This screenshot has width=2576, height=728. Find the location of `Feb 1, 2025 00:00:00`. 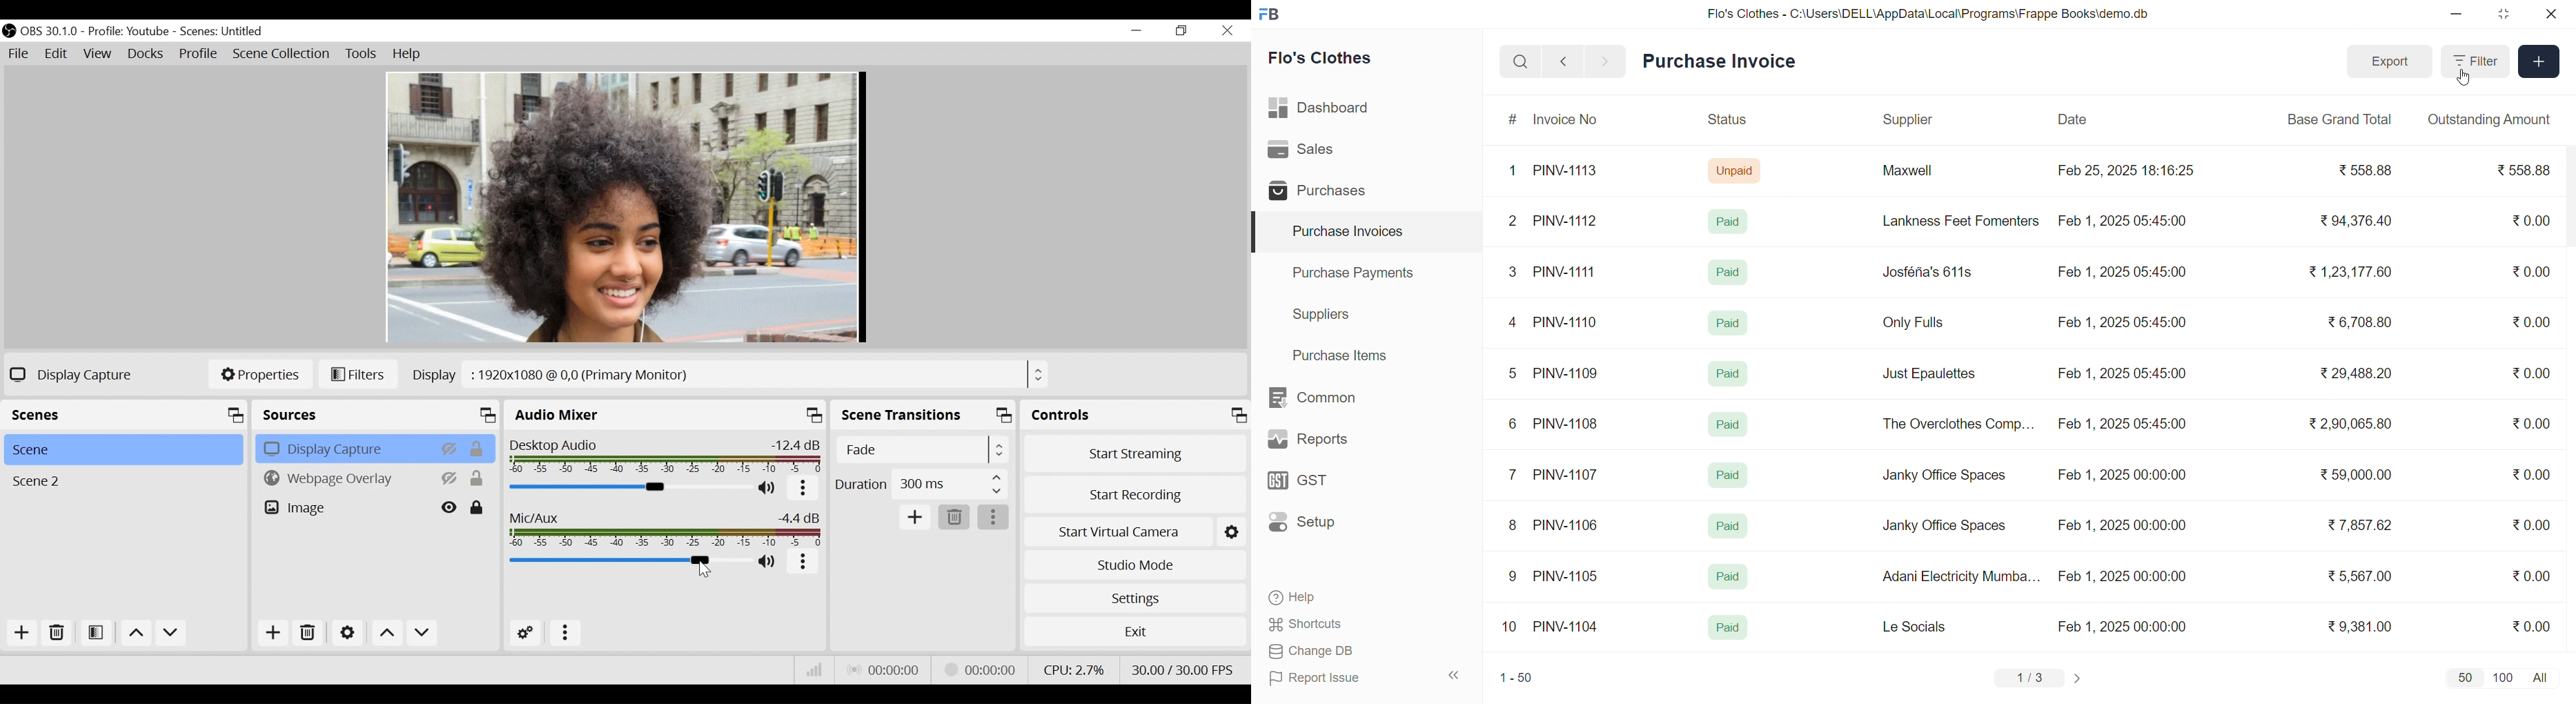

Feb 1, 2025 00:00:00 is located at coordinates (2121, 477).